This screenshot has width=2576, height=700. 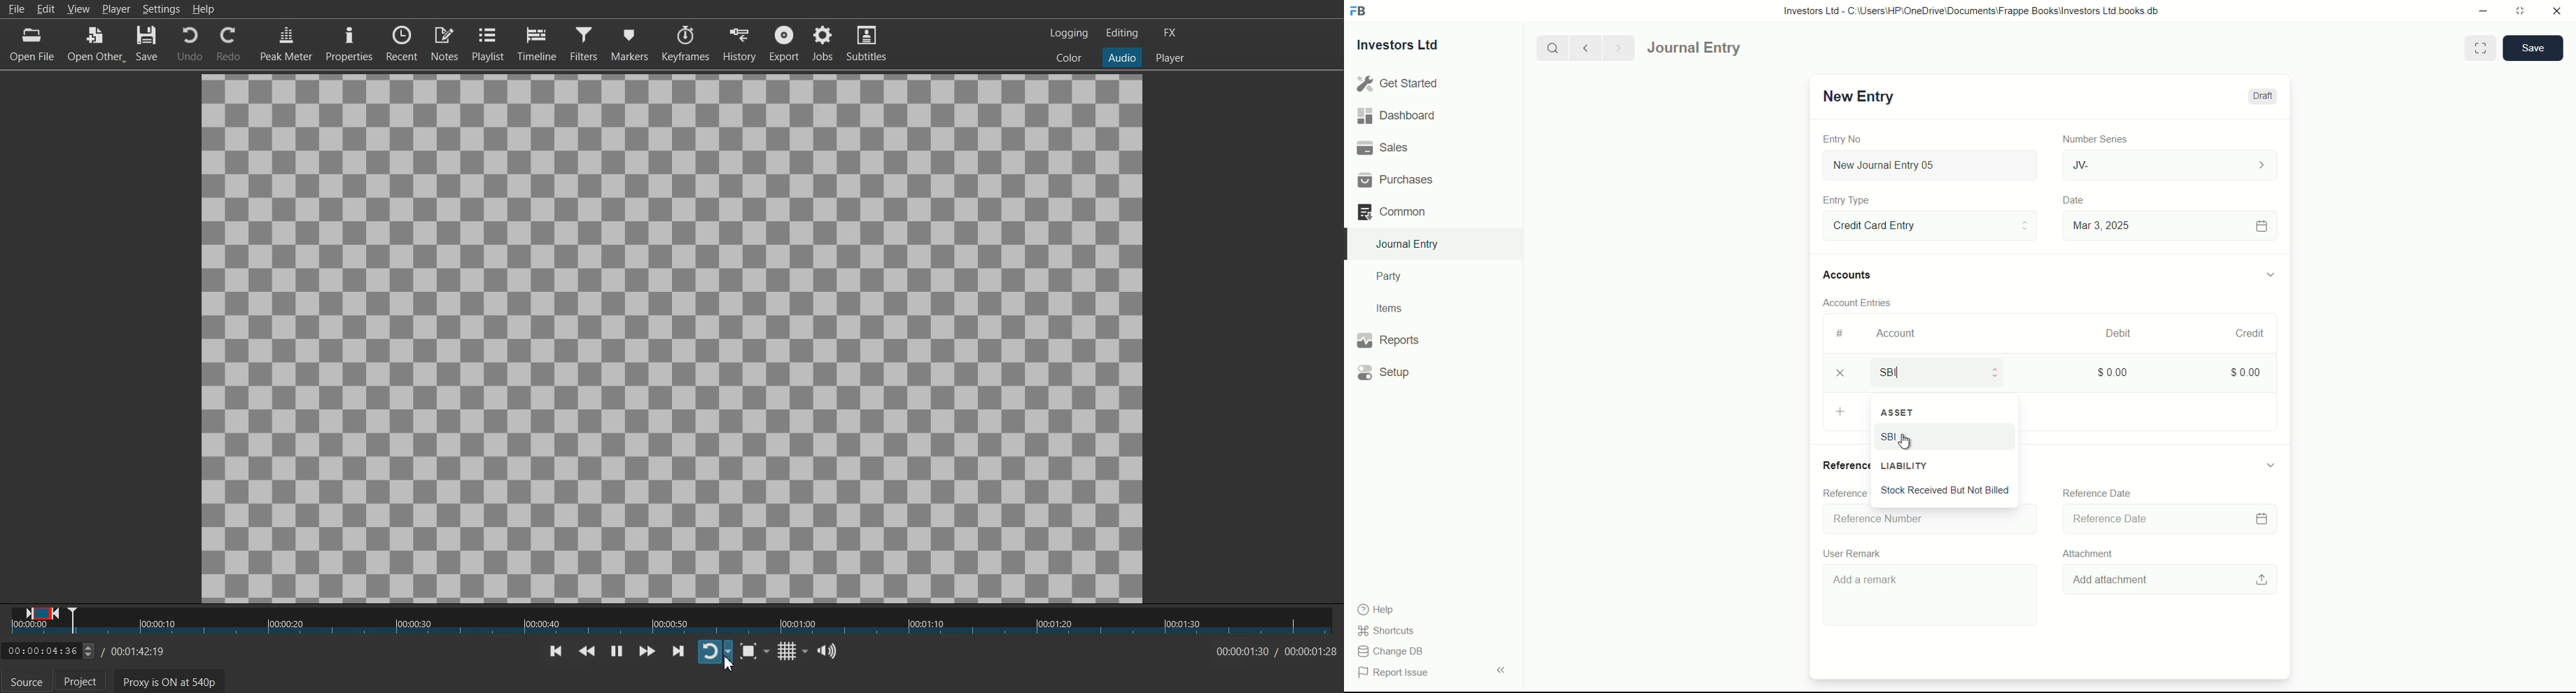 I want to click on Entry Type, so click(x=1929, y=225).